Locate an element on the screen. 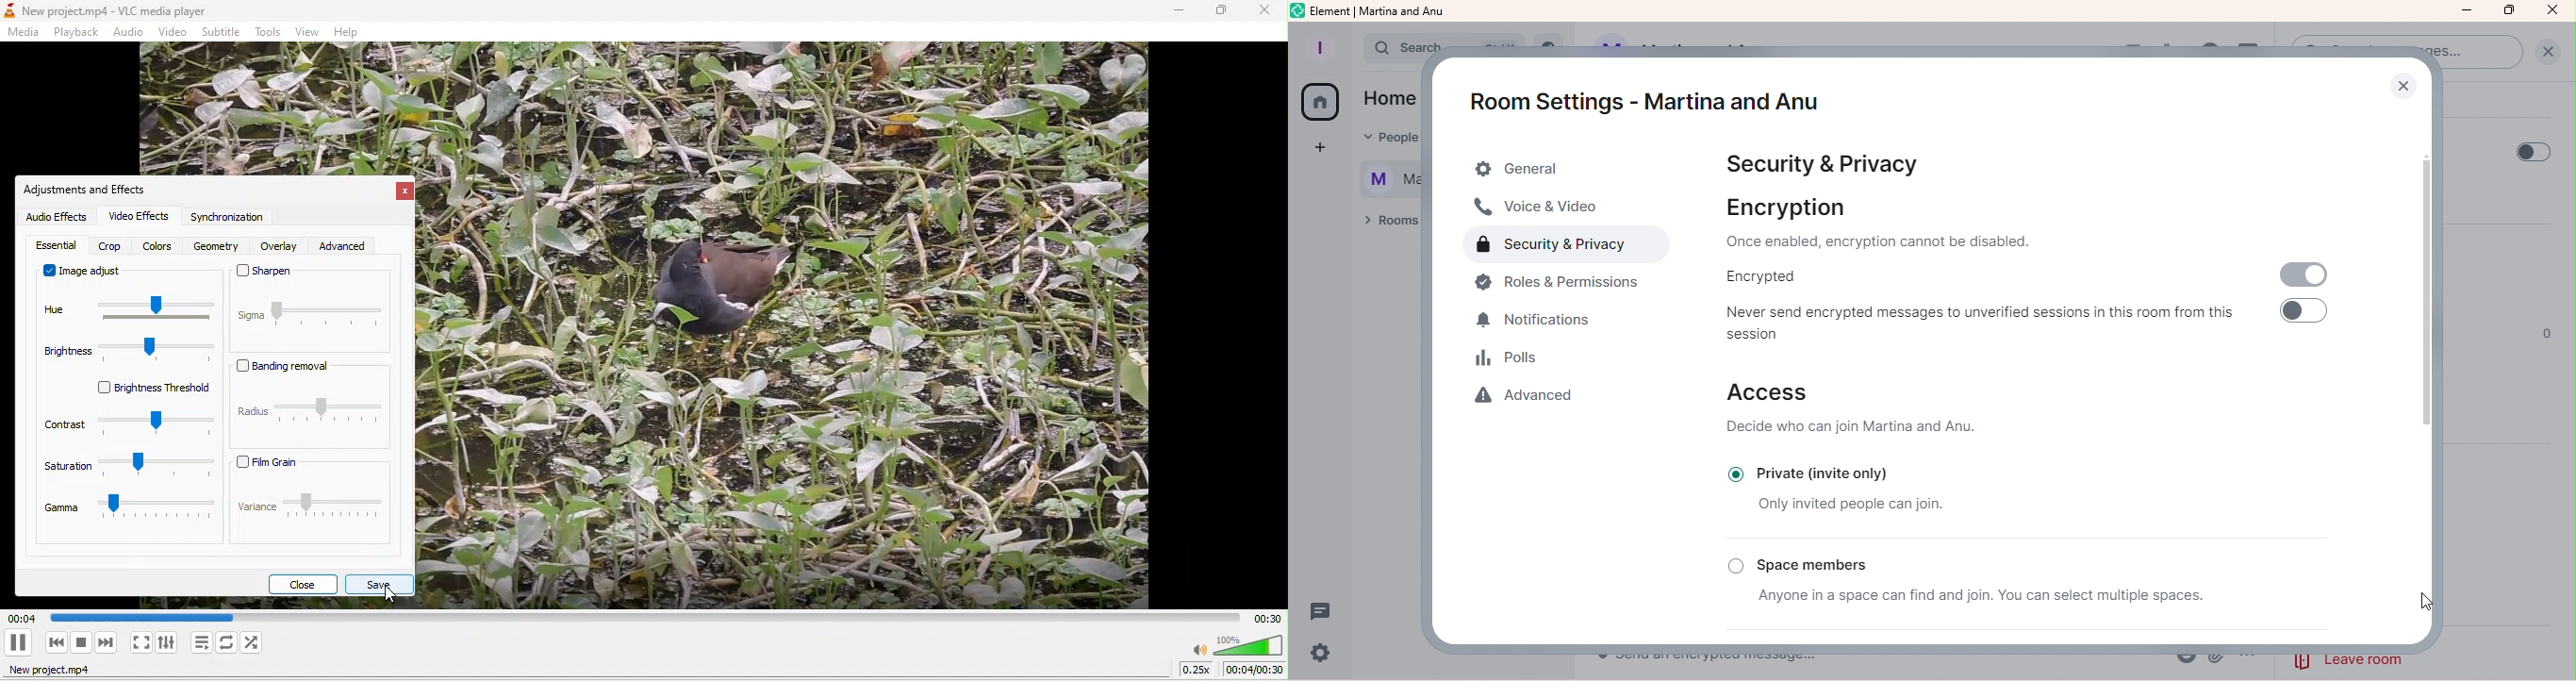 The image size is (2576, 700). cursor movement is located at coordinates (398, 595).